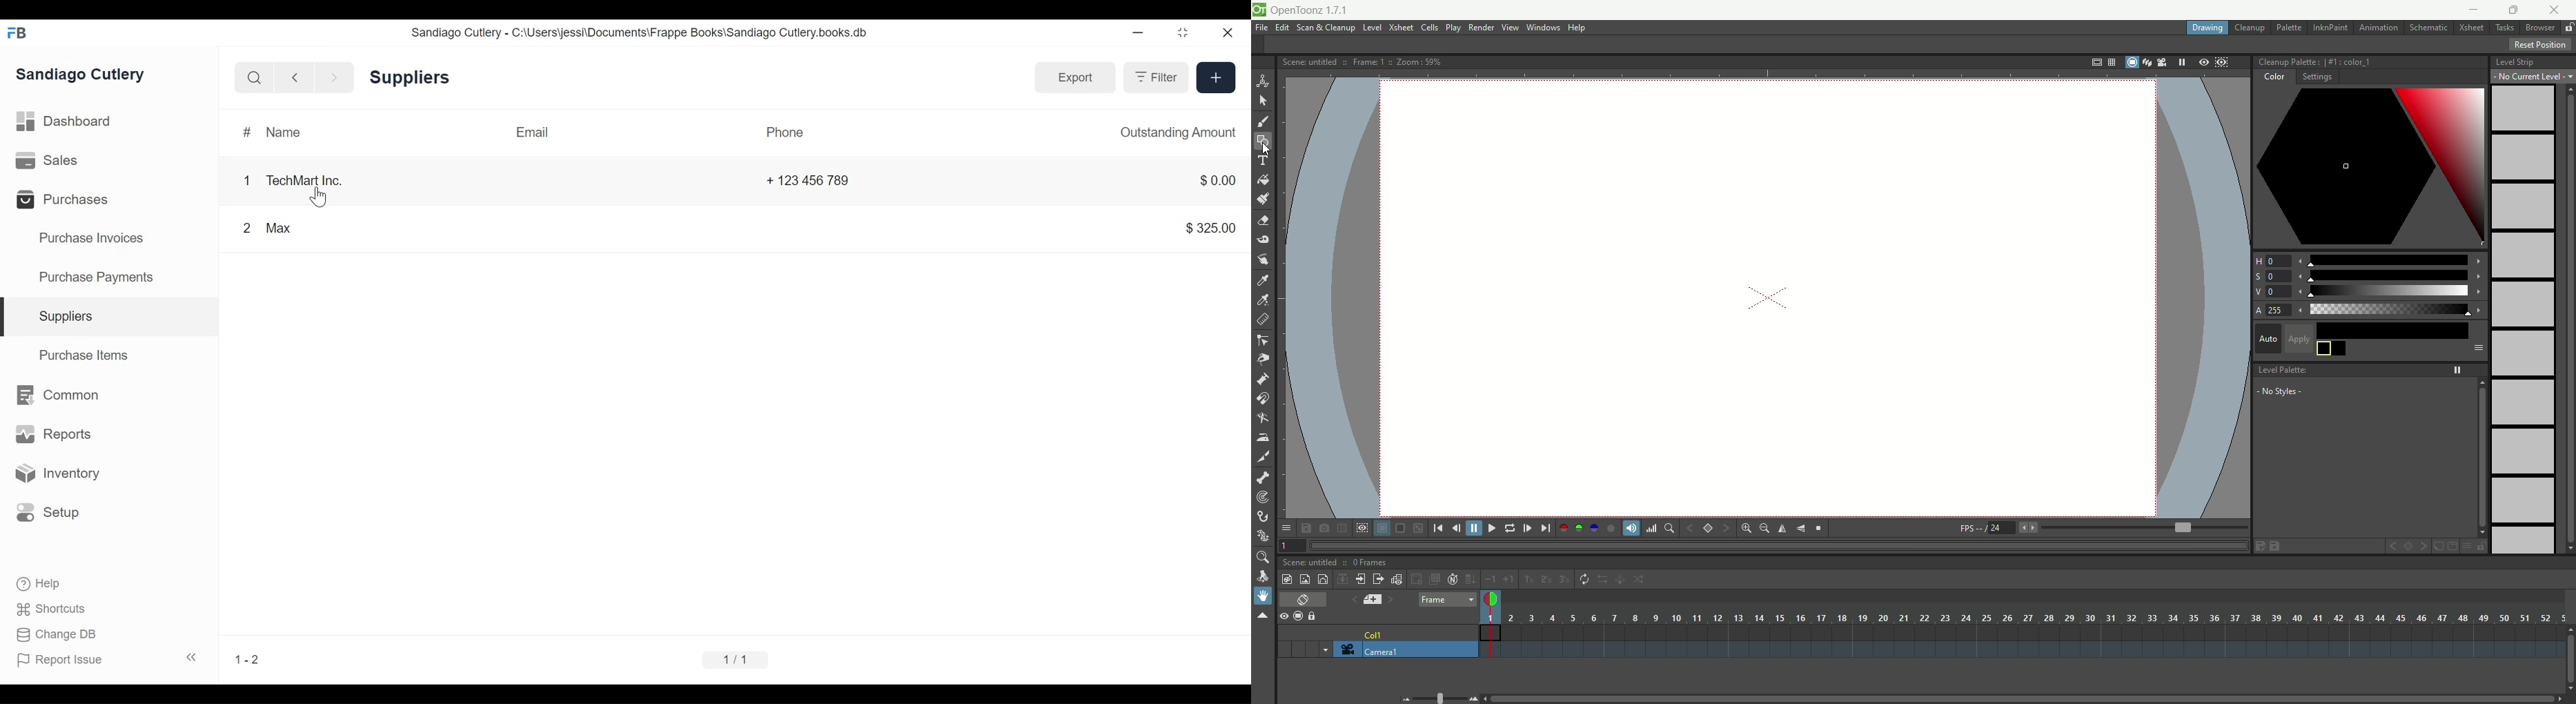 Image resolution: width=2576 pixels, height=728 pixels. I want to click on close, so click(1229, 35).